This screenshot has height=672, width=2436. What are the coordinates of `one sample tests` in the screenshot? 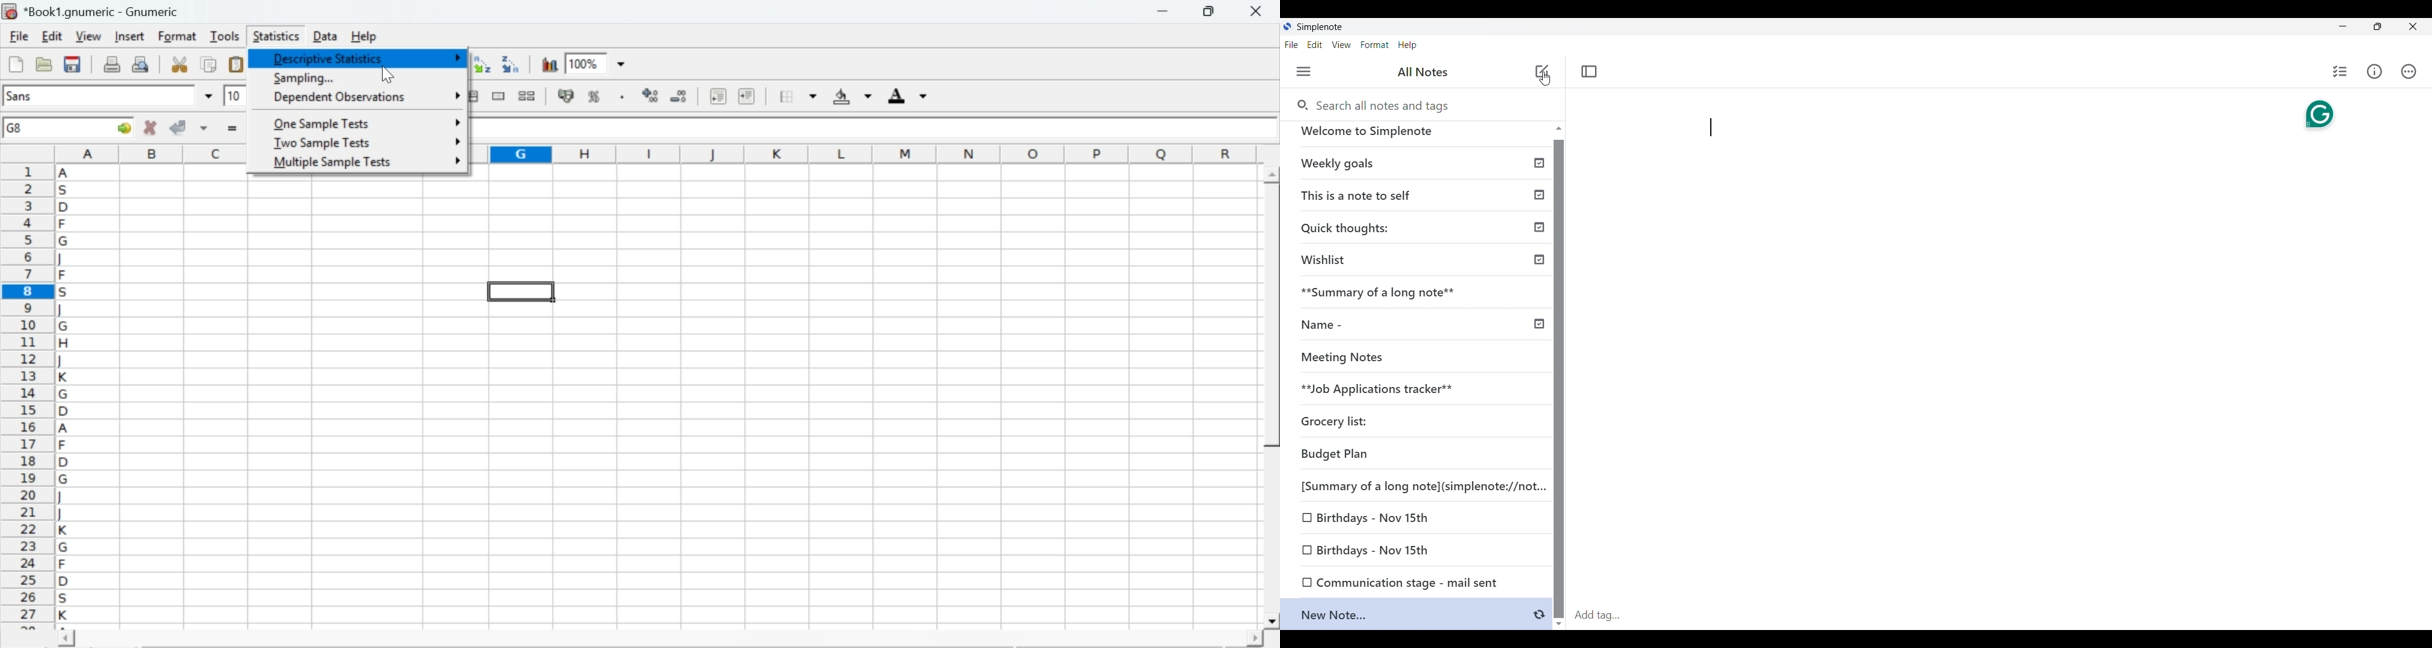 It's located at (324, 124).